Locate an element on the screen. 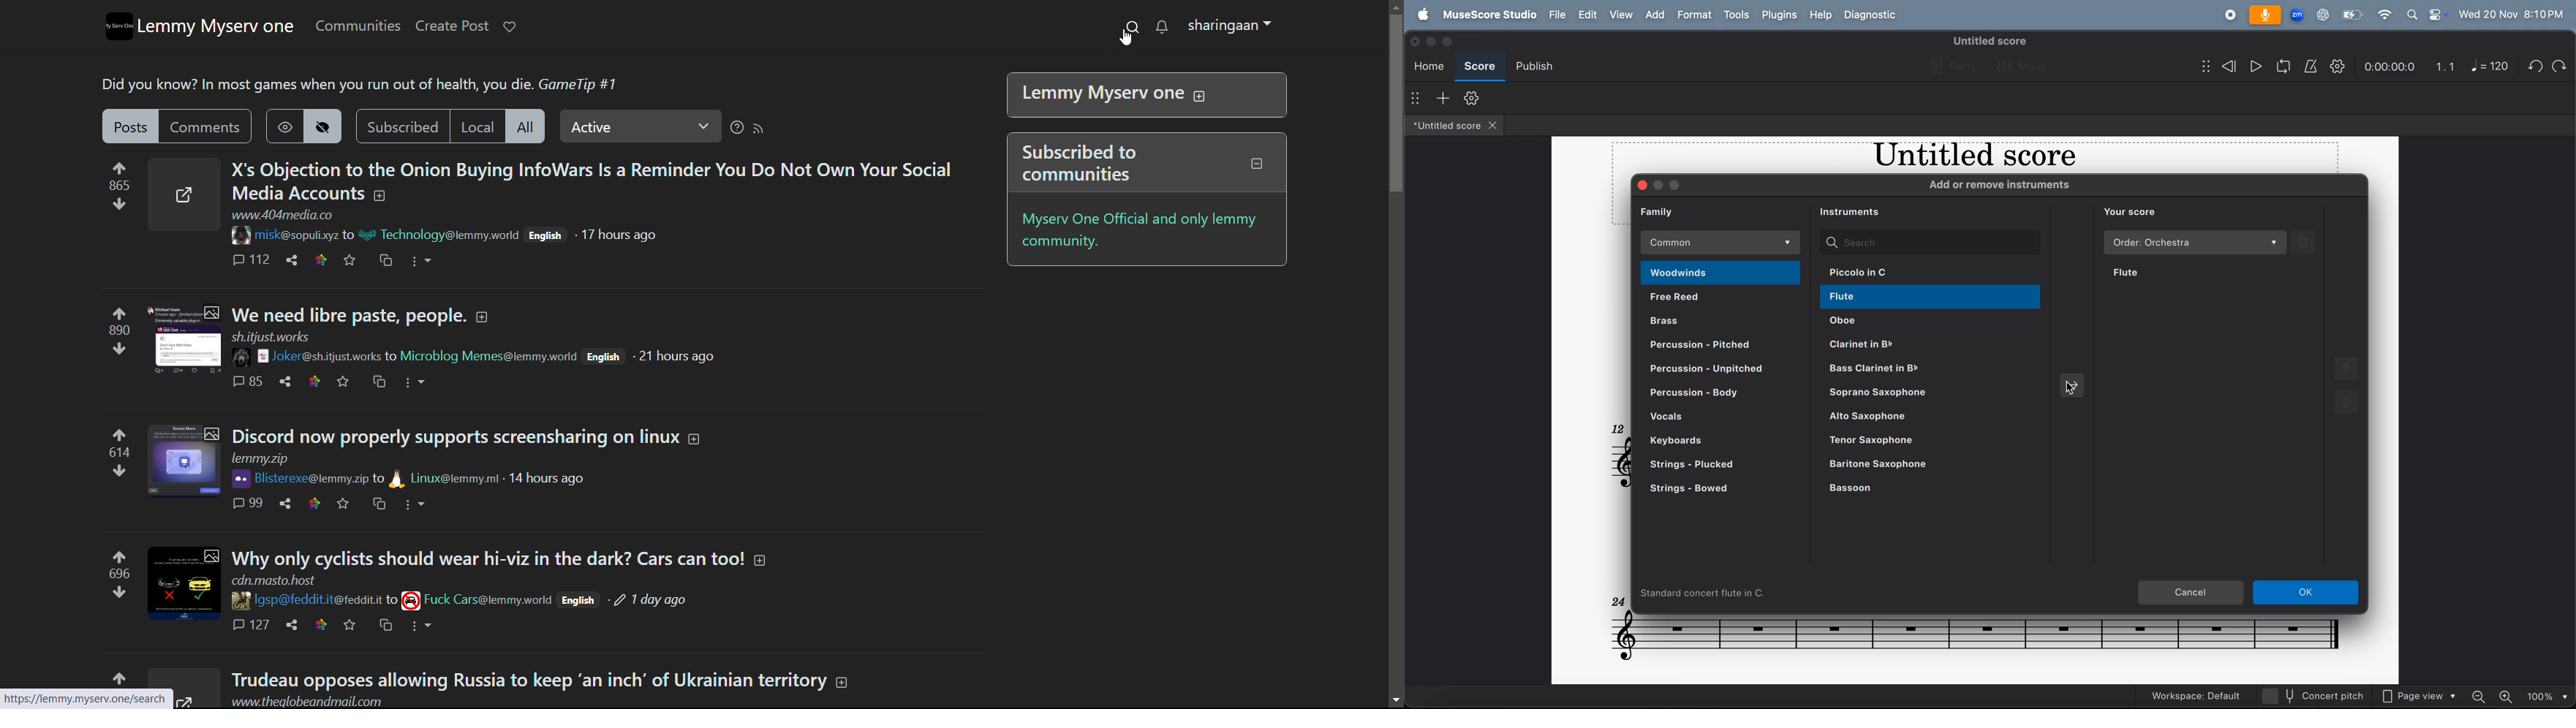 The width and height of the screenshot is (2576, 728). Pointer is located at coordinates (1125, 40).